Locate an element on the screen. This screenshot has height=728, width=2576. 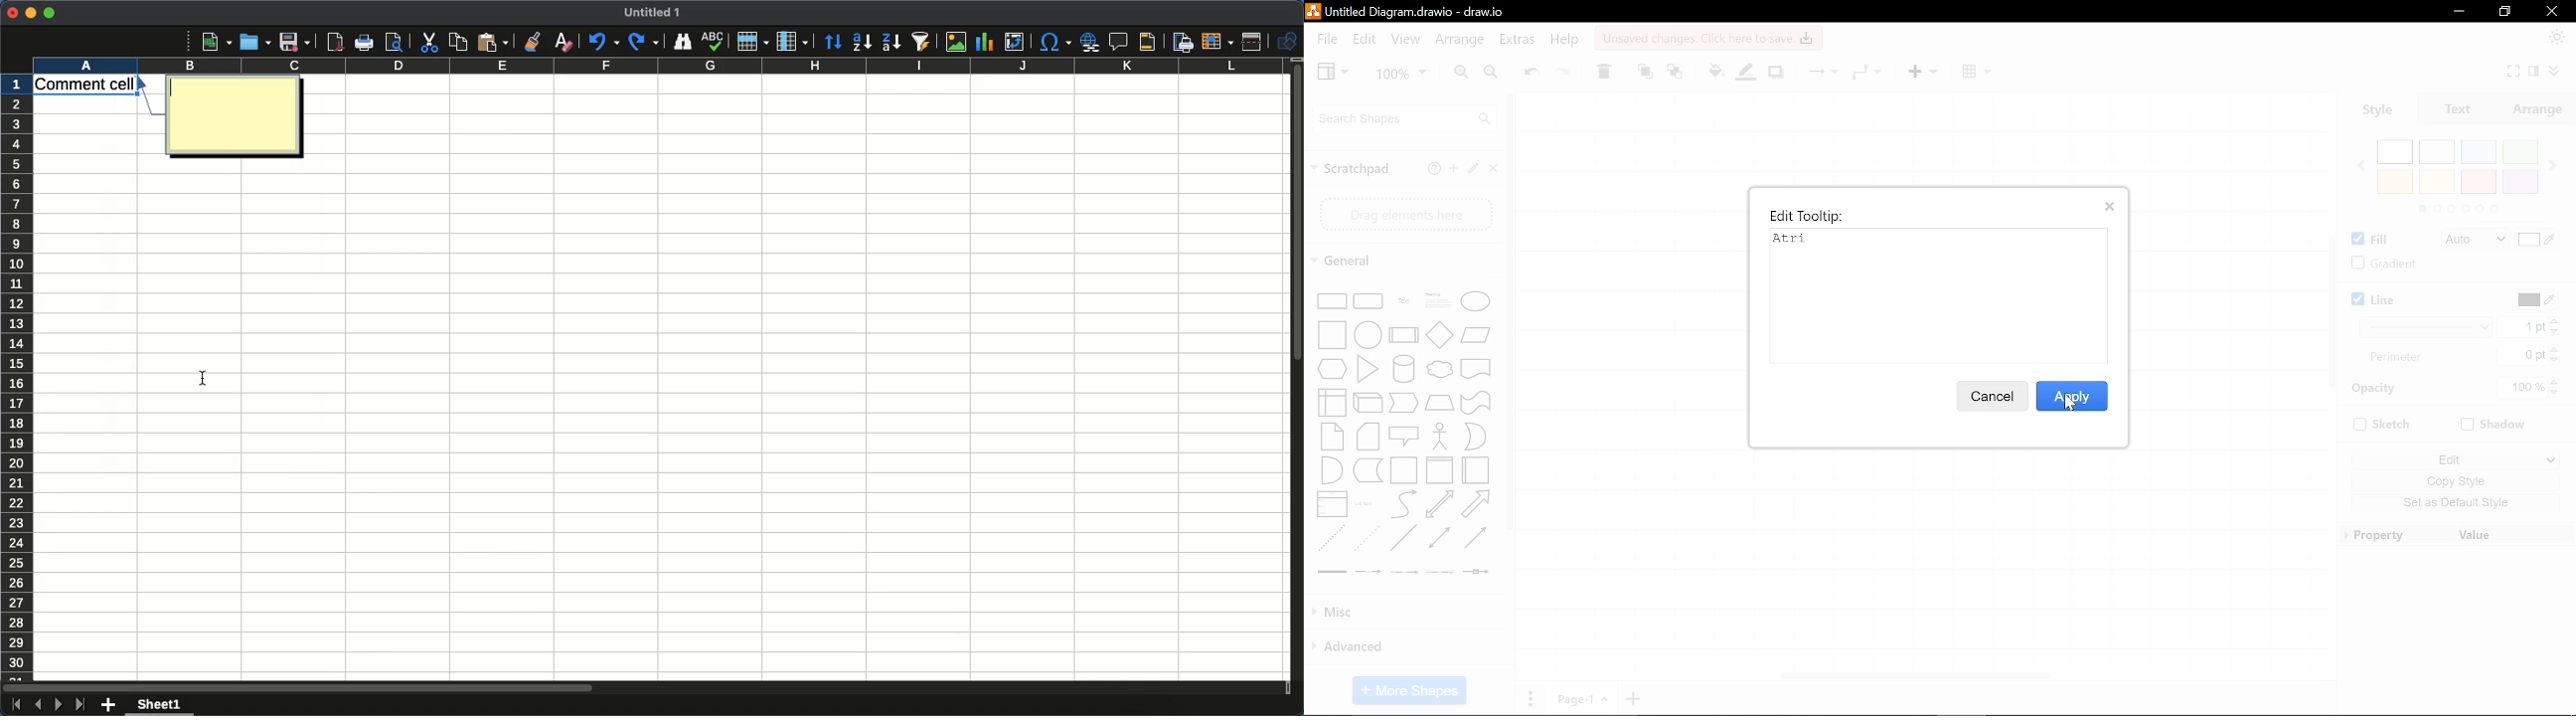
Sorting is located at coordinates (834, 42).